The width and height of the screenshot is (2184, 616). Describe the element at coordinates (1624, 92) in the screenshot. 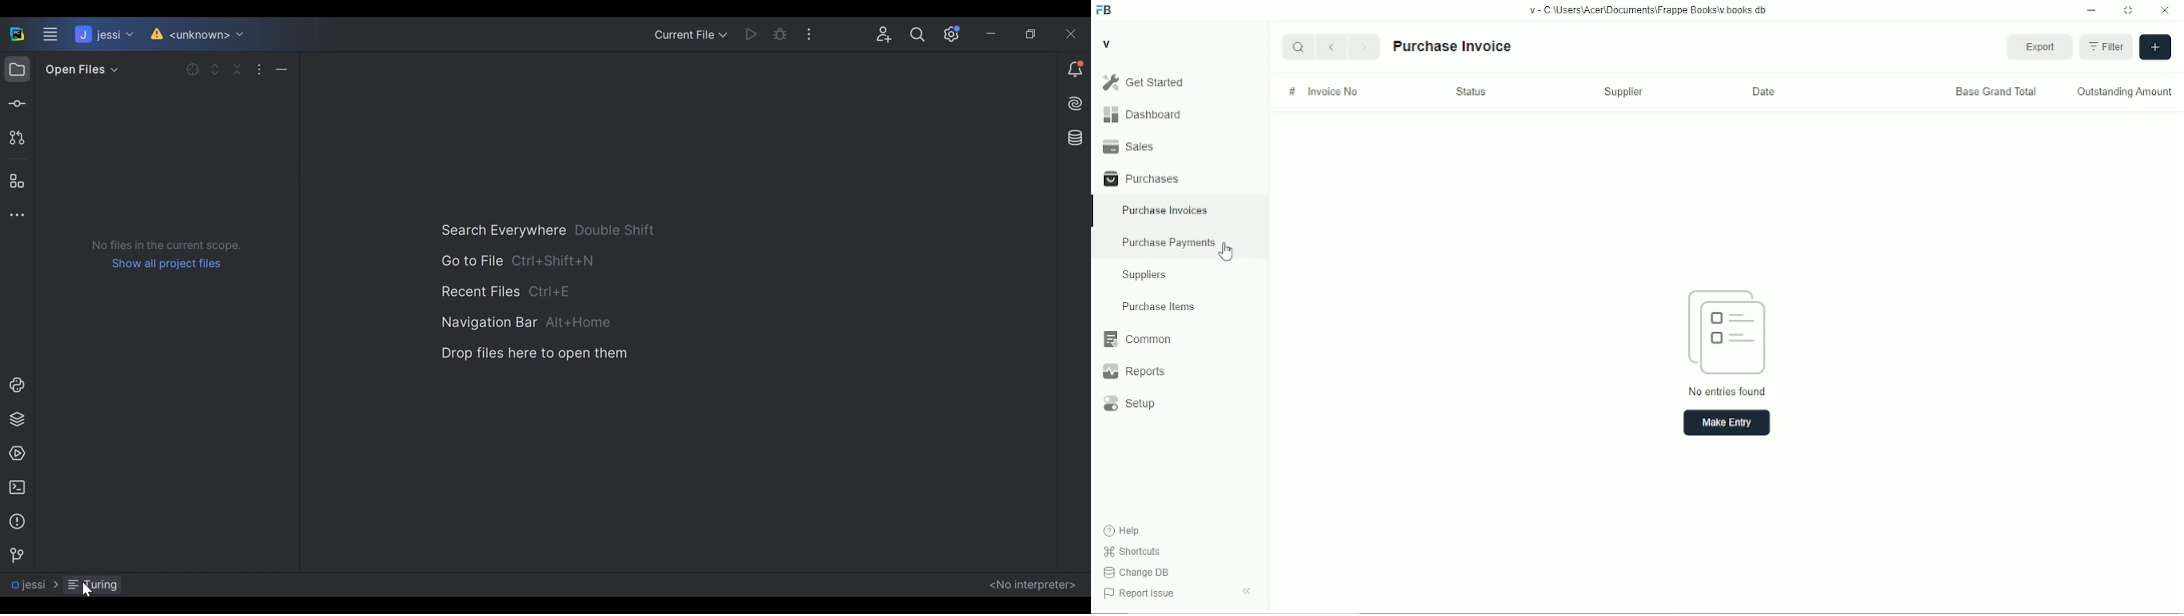

I see `Supplier` at that location.